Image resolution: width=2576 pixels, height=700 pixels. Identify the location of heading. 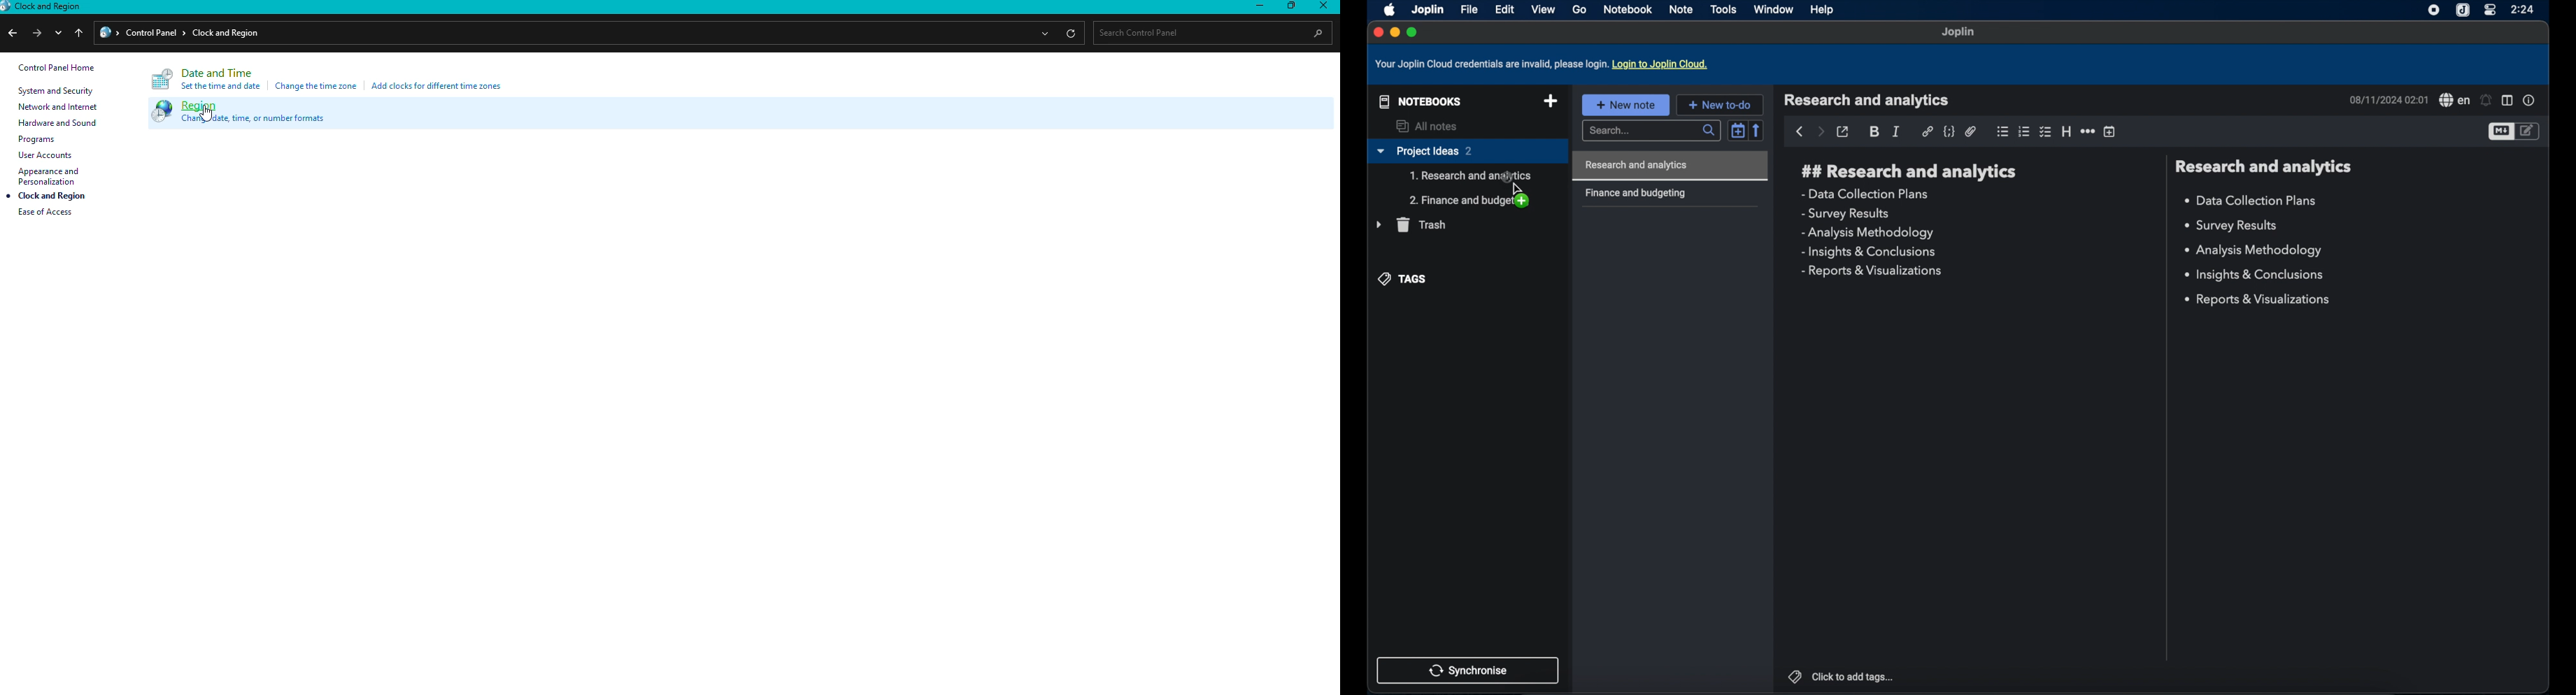
(2066, 132).